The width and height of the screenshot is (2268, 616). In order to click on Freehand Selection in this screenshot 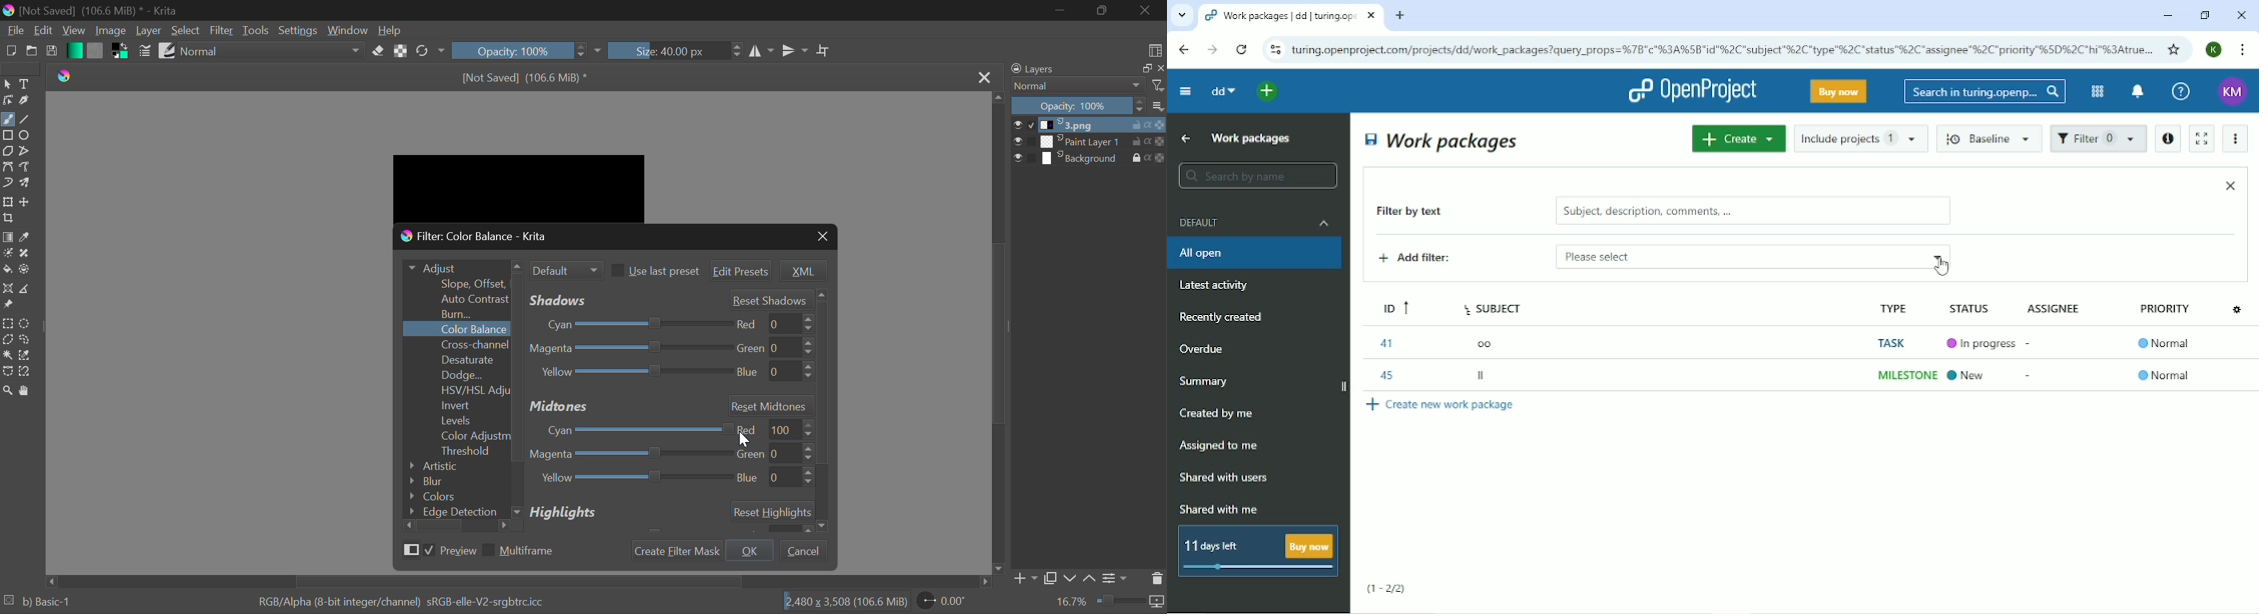, I will do `click(25, 339)`.